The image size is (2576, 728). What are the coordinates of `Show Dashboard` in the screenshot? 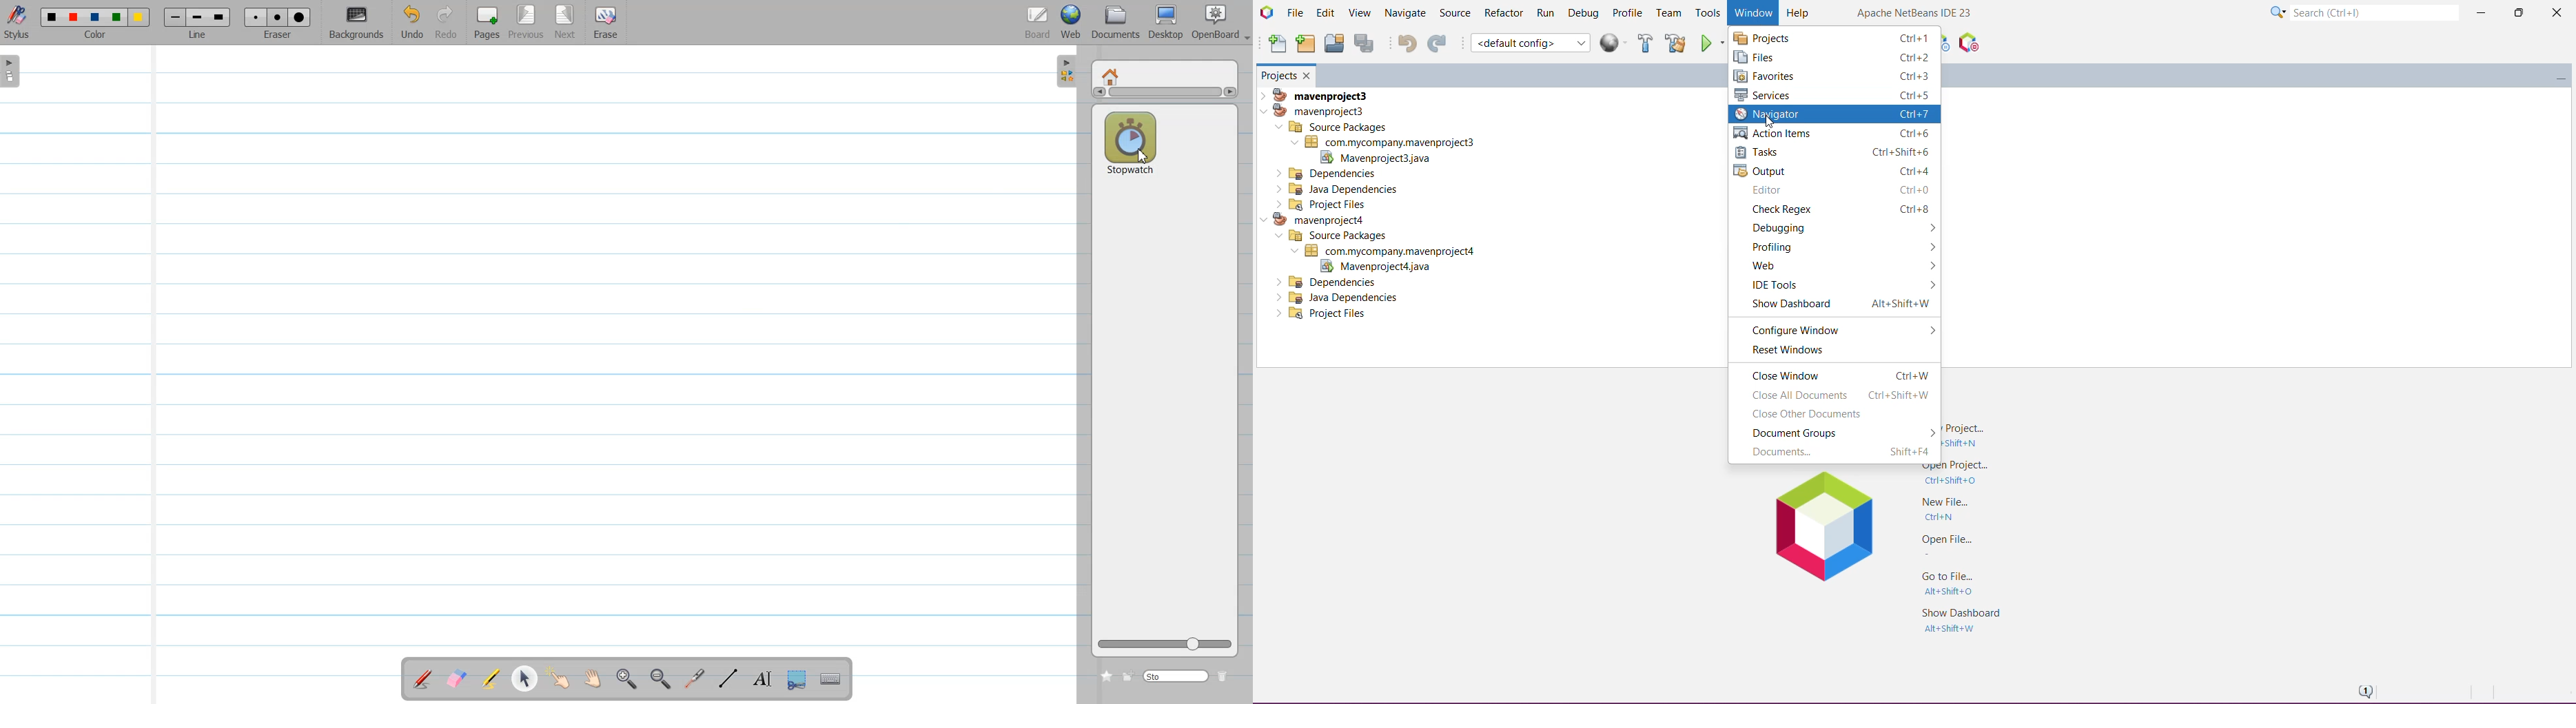 It's located at (1959, 620).